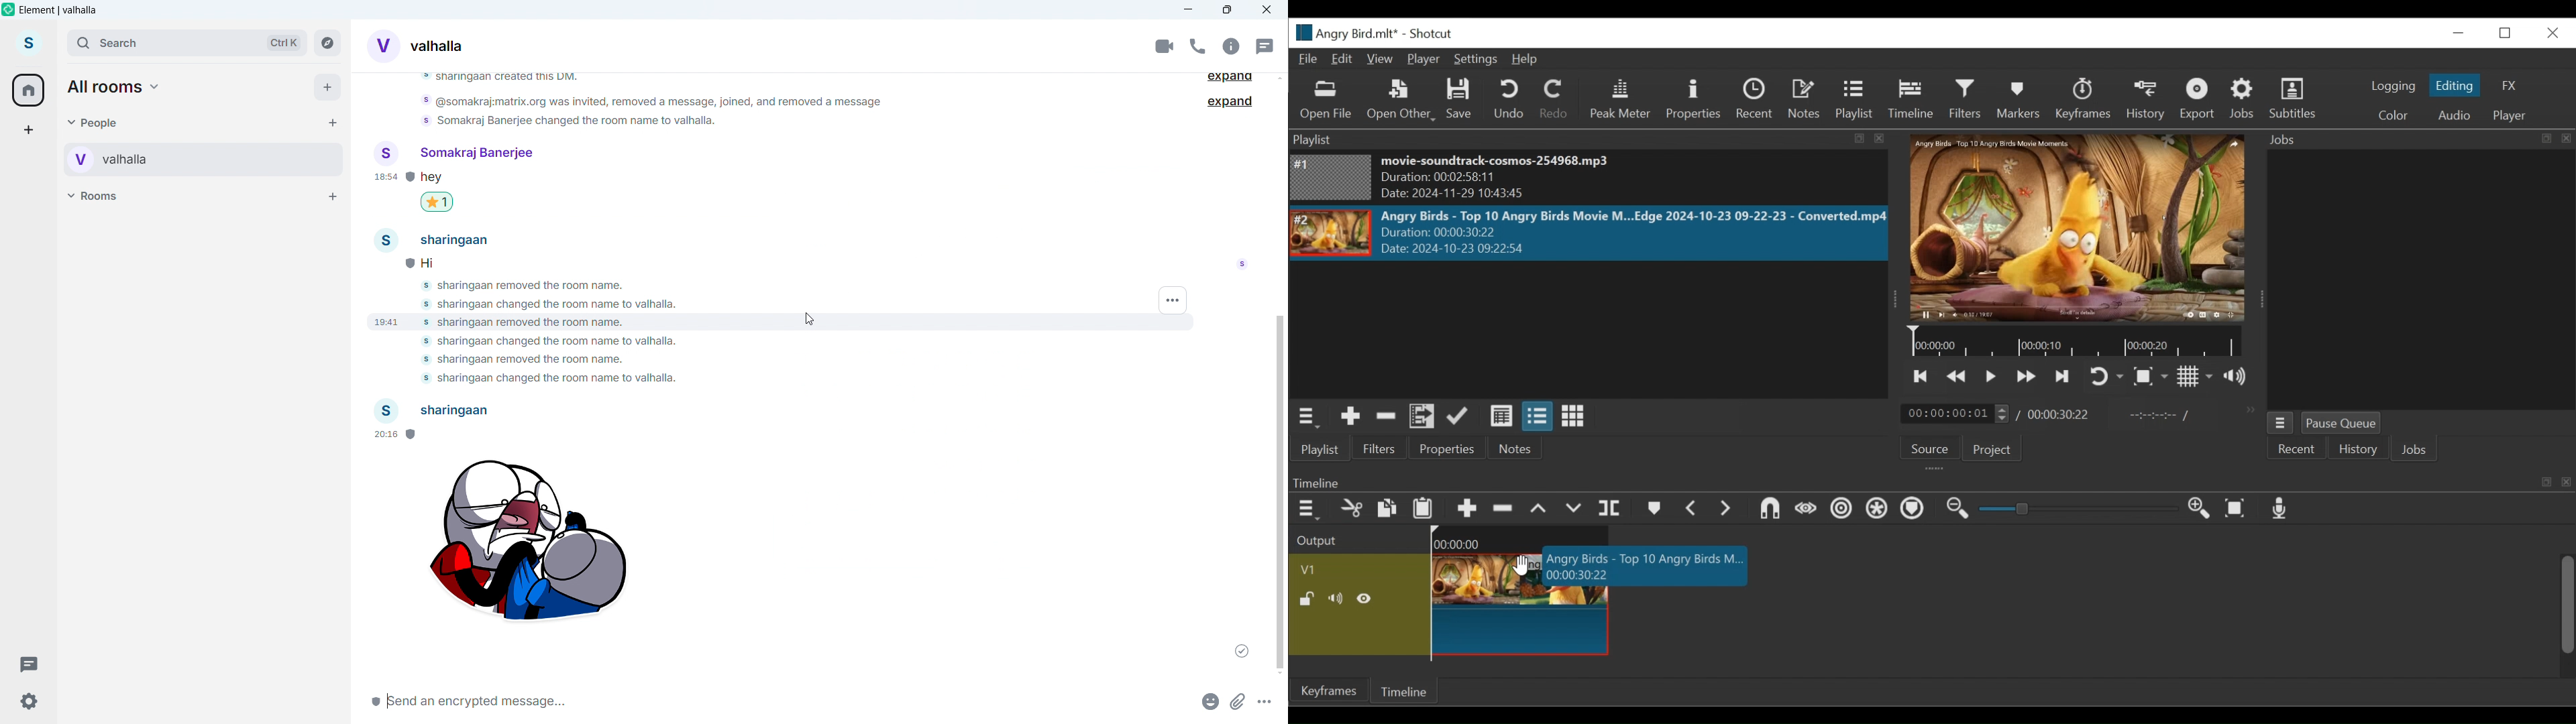 The image size is (2576, 728). Describe the element at coordinates (1424, 508) in the screenshot. I see `Paste` at that location.